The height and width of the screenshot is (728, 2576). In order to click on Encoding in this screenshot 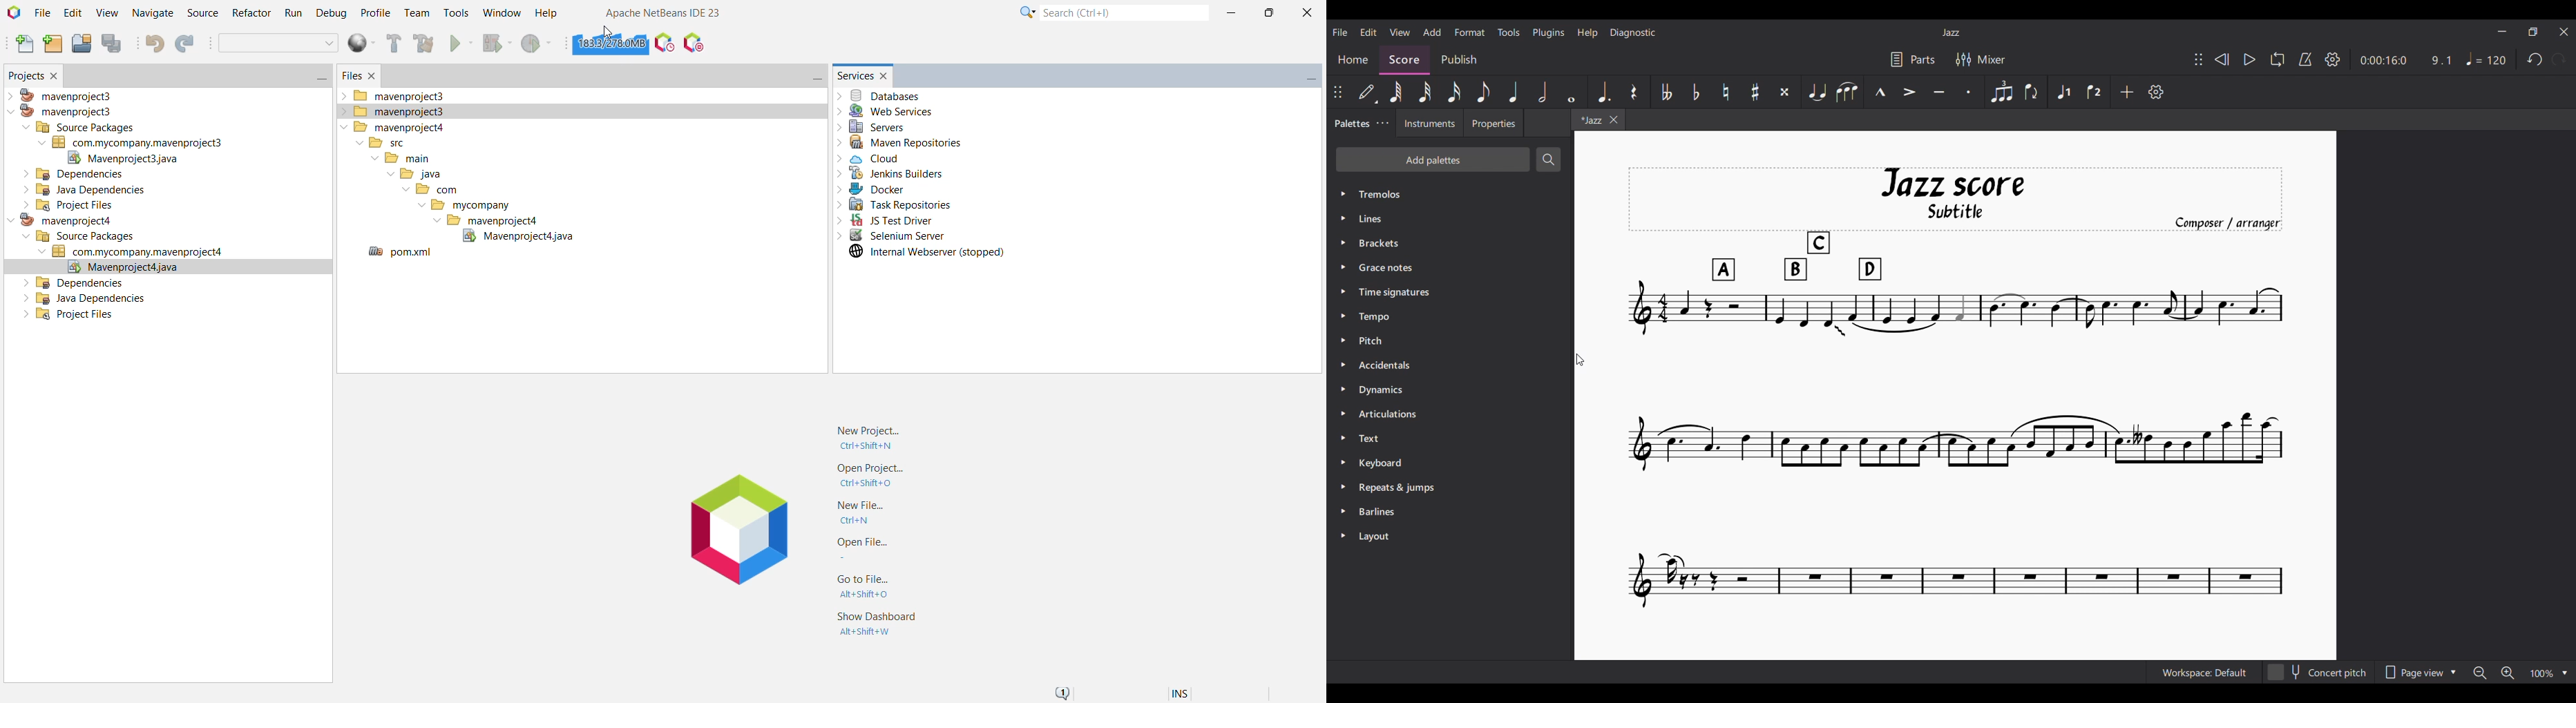, I will do `click(1197, 692)`.